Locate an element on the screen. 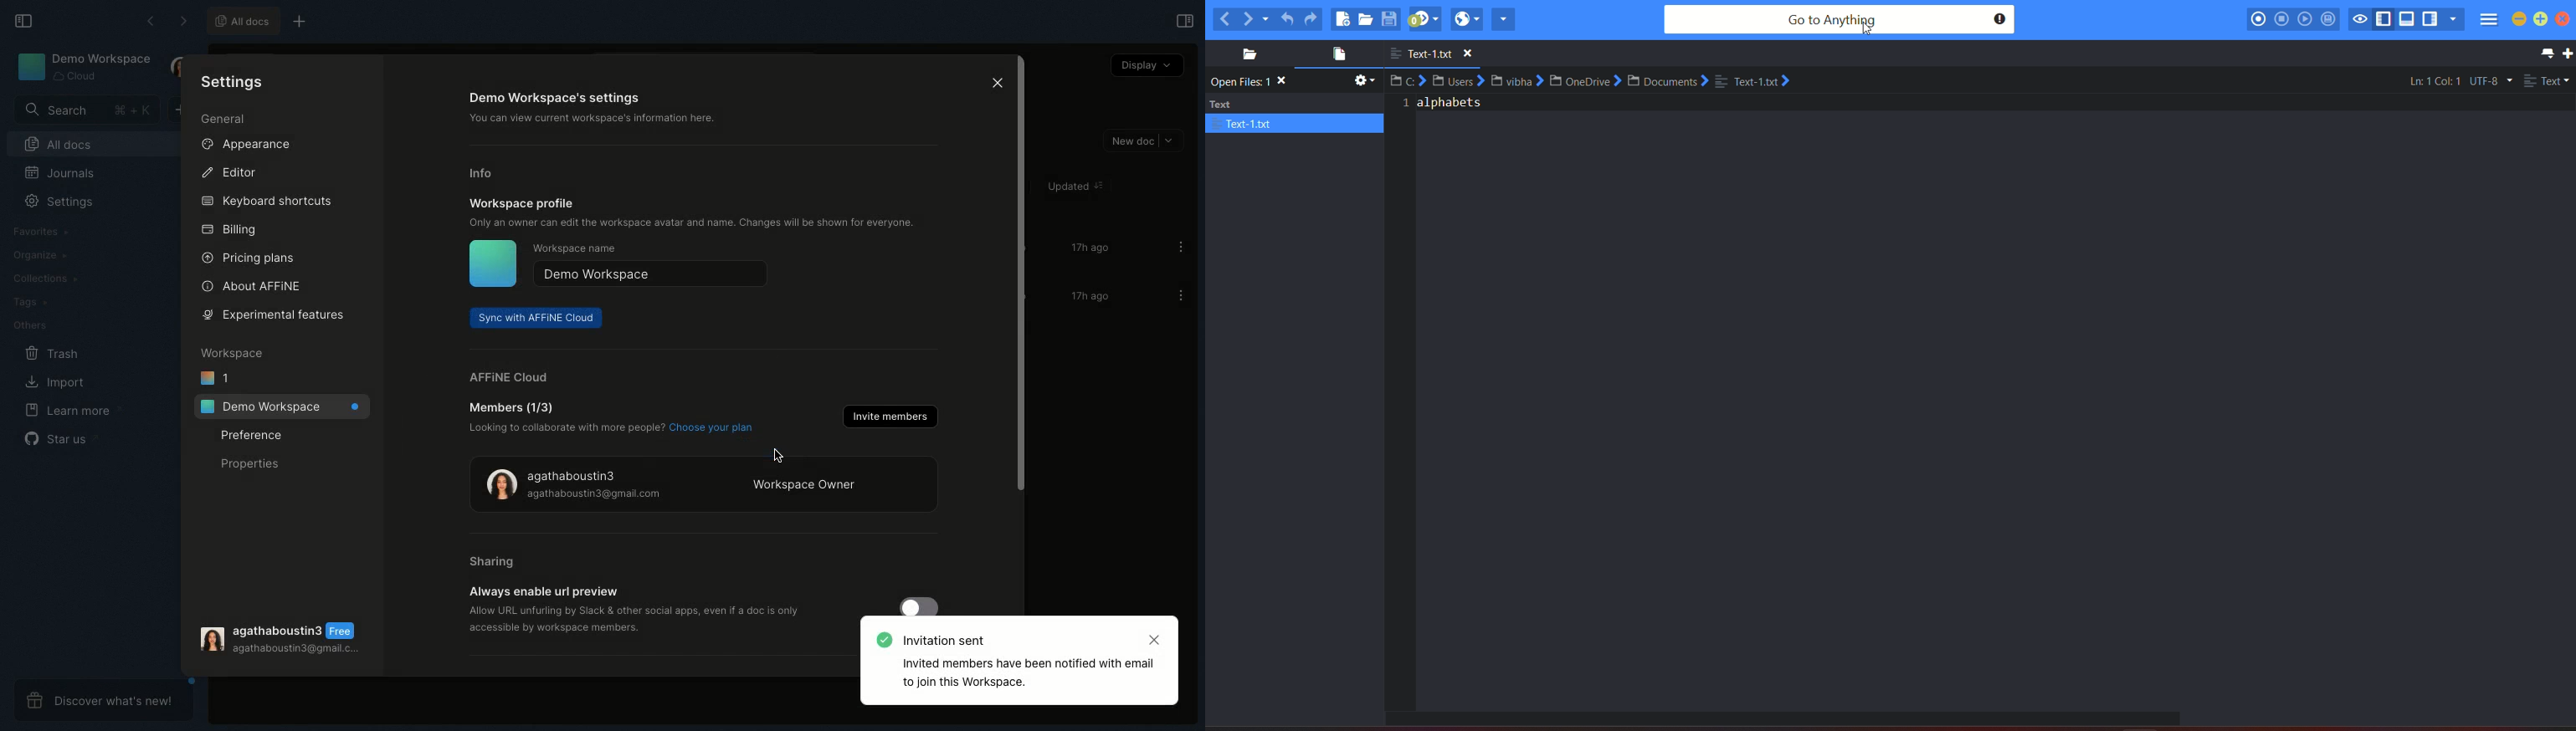 Image resolution: width=2576 pixels, height=756 pixels. AFFINE cloud is located at coordinates (509, 378).